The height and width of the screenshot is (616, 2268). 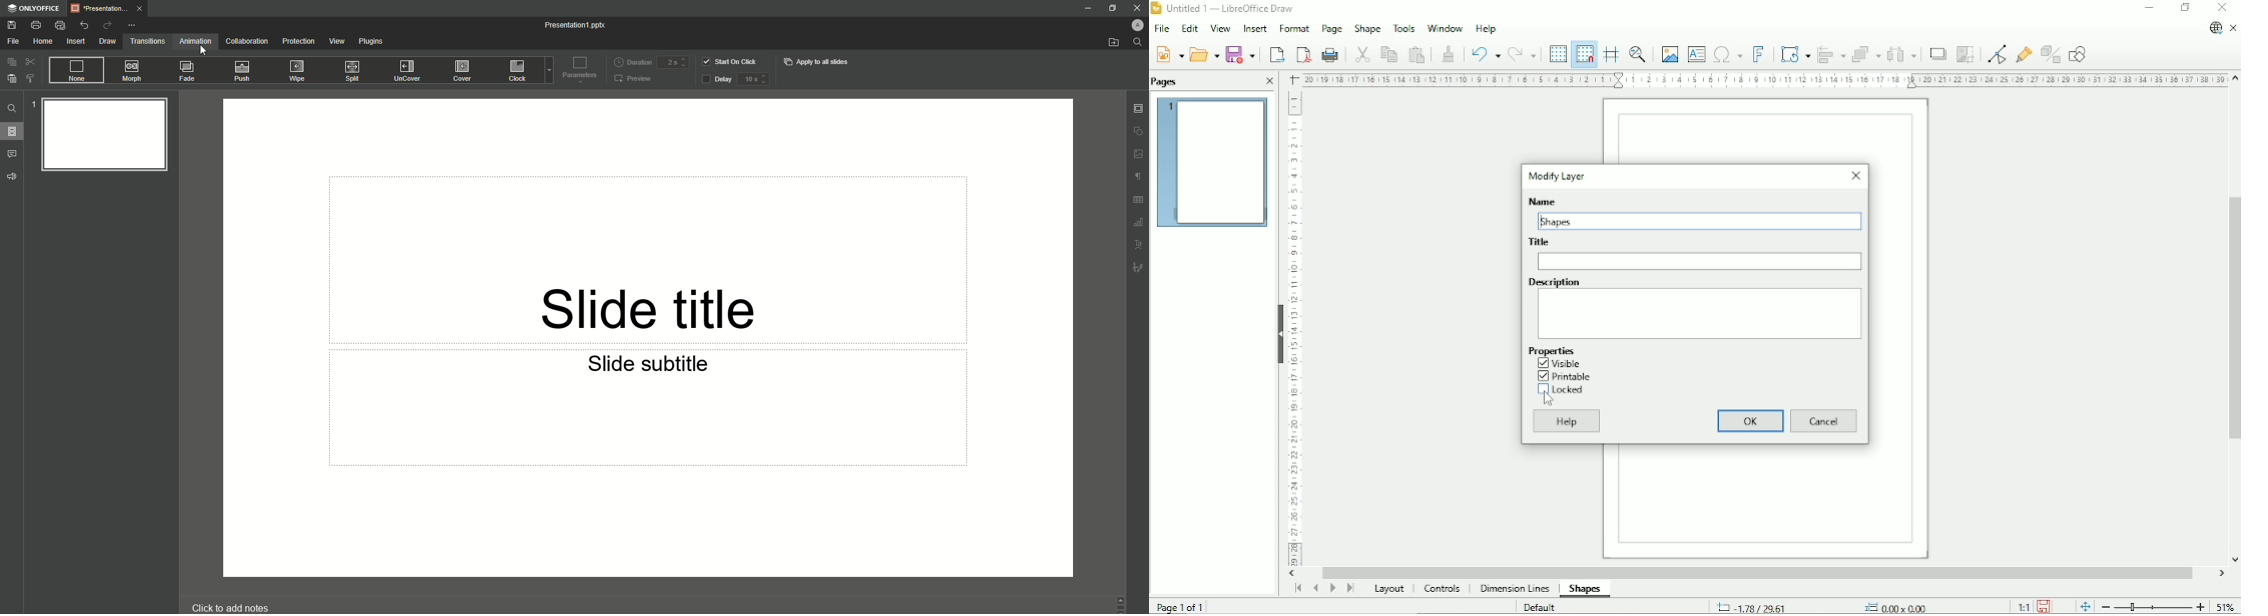 What do you see at coordinates (1568, 421) in the screenshot?
I see `Help` at bounding box center [1568, 421].